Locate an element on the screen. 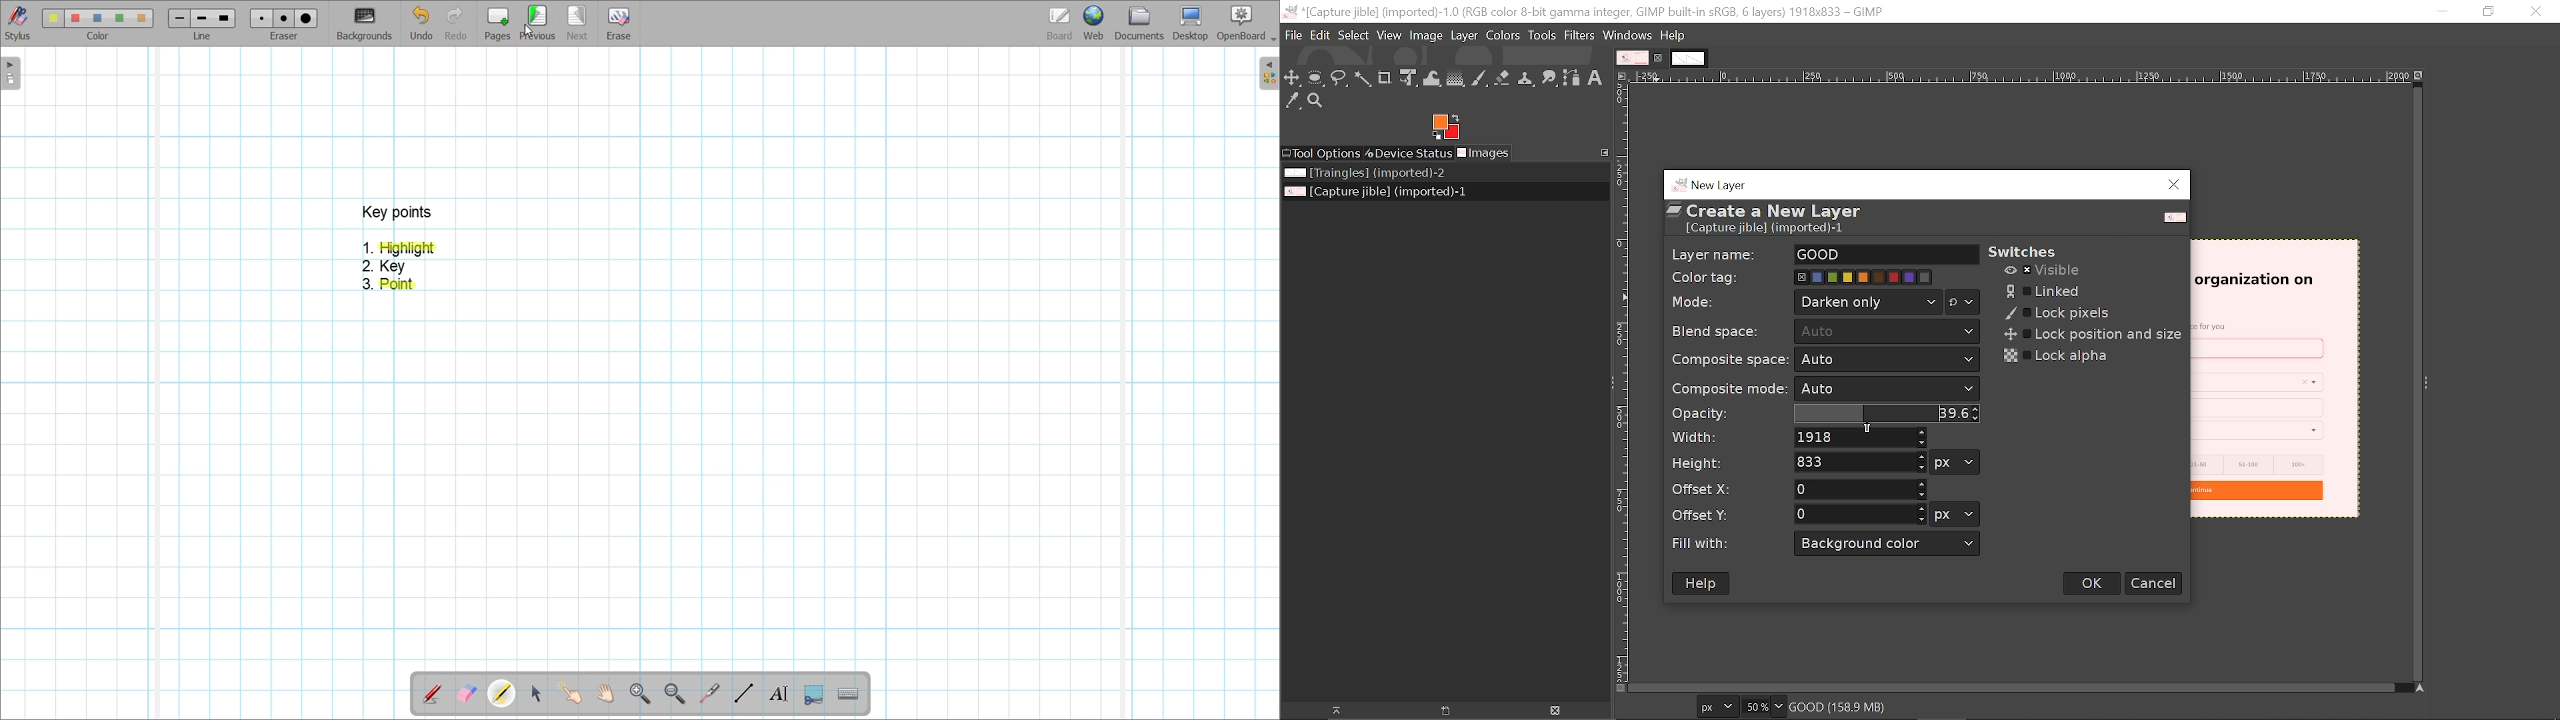  Add page is located at coordinates (497, 24).